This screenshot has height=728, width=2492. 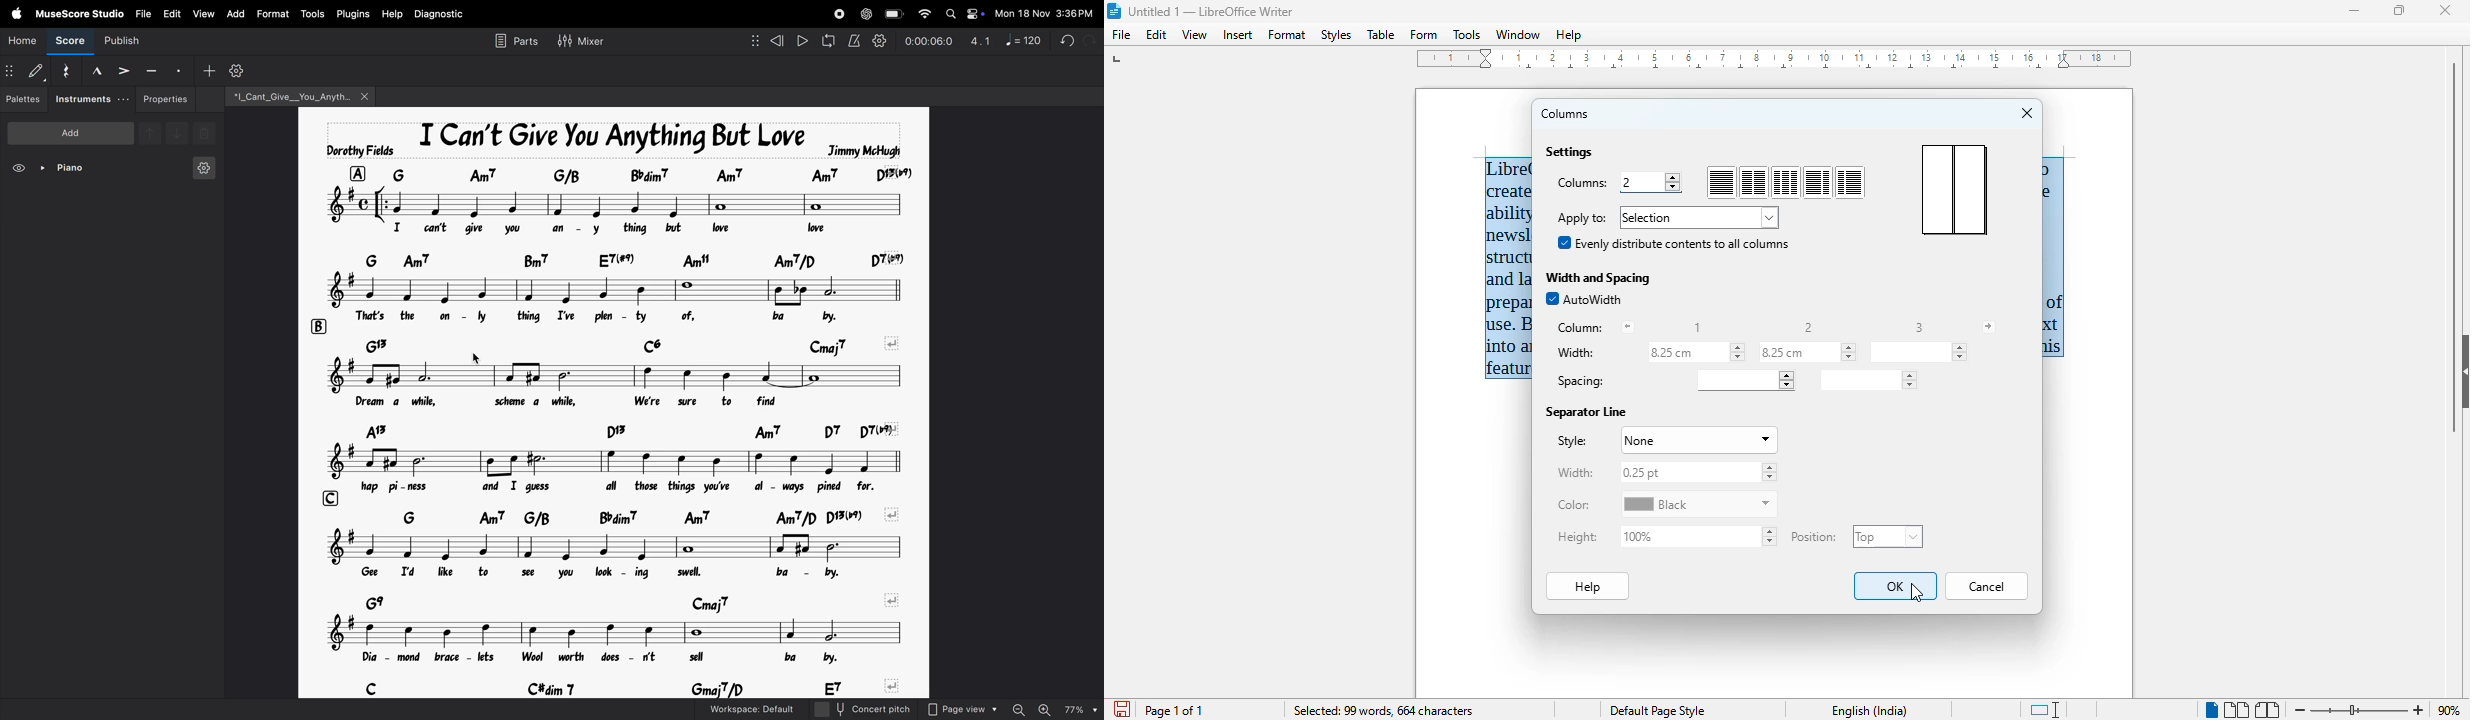 I want to click on wifi, so click(x=922, y=14).